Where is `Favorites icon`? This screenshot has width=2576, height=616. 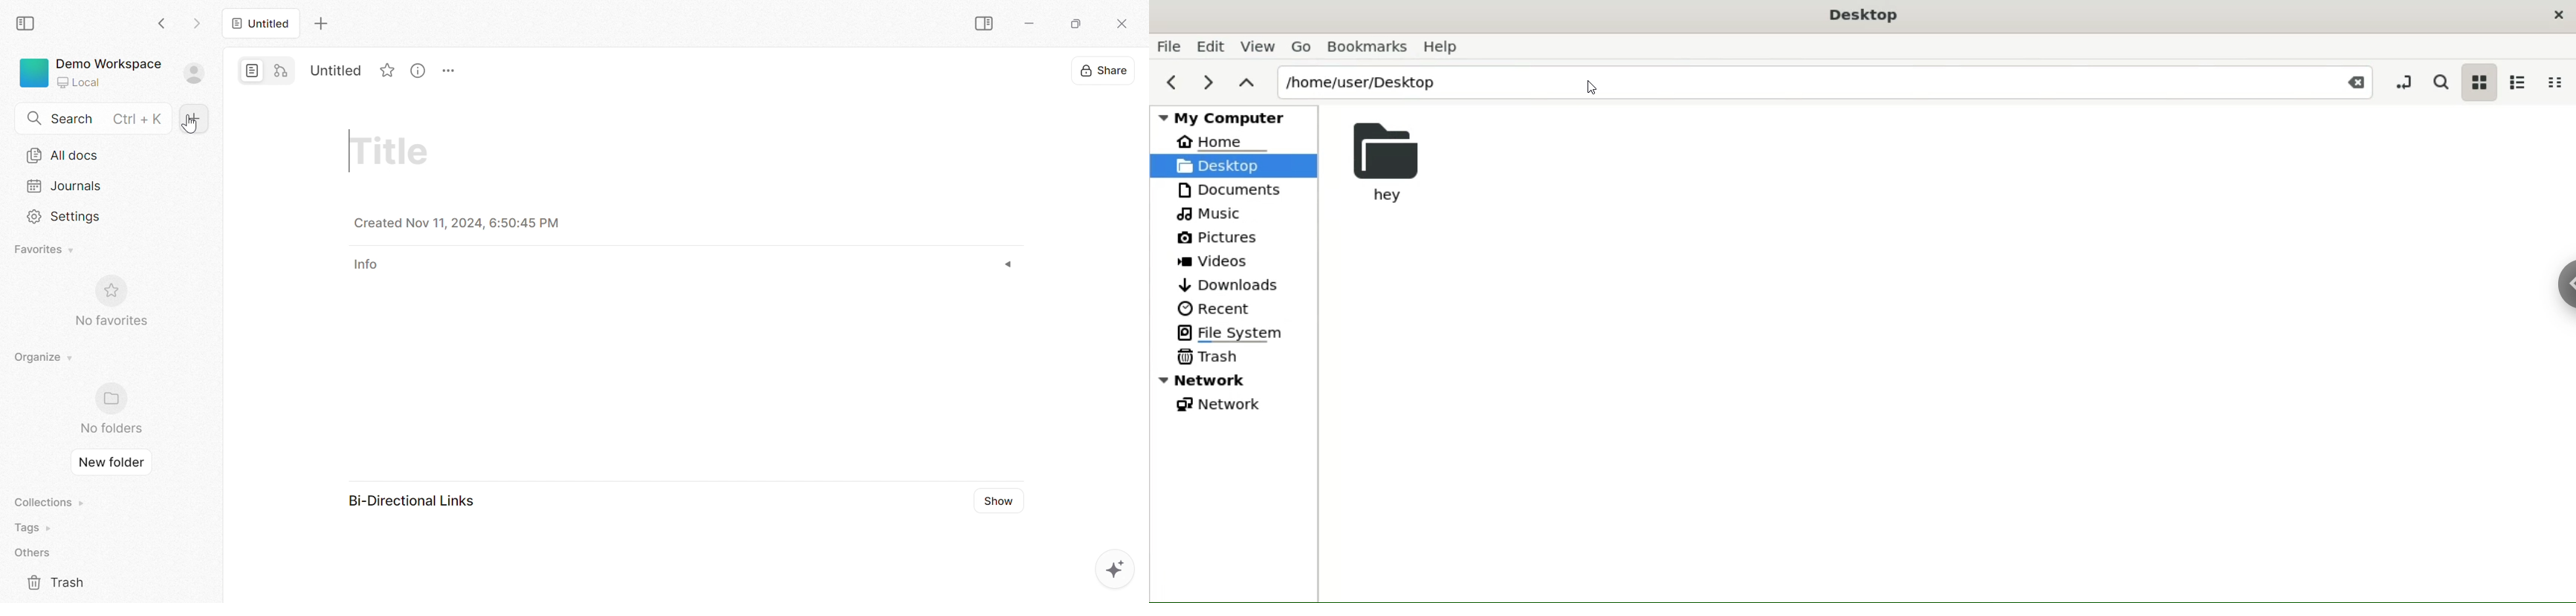
Favorites icon is located at coordinates (108, 291).